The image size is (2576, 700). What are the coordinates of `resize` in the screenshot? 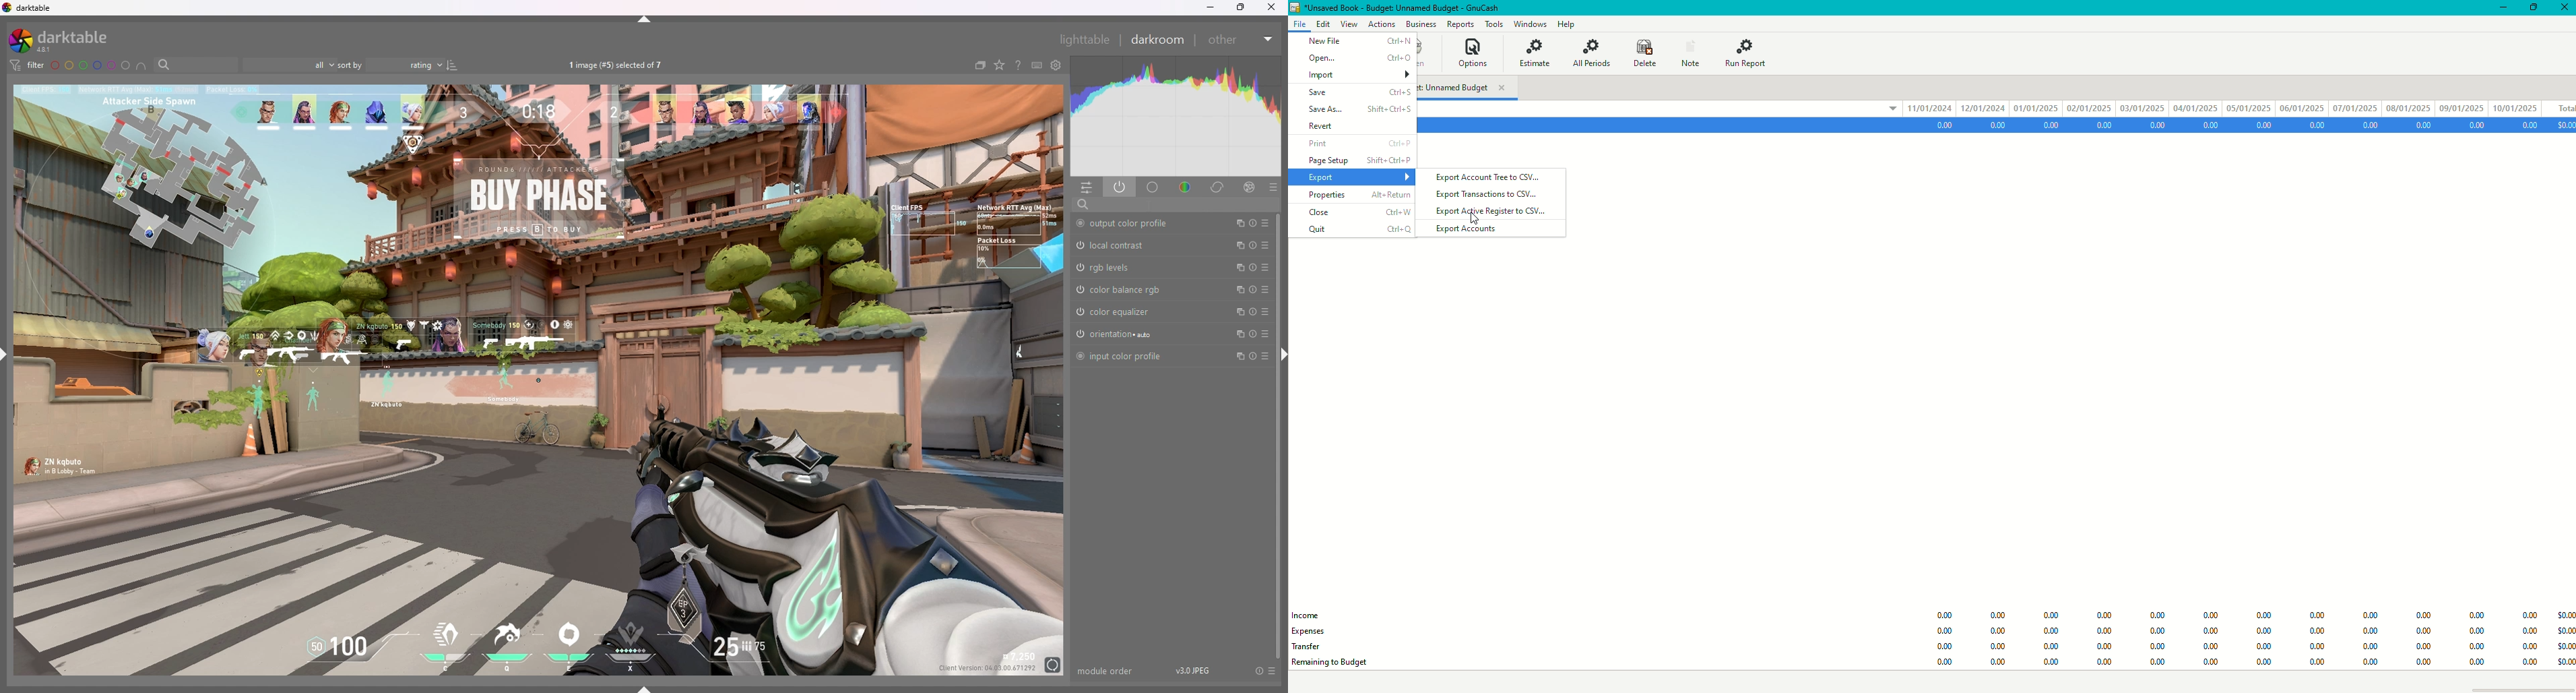 It's located at (1241, 7).